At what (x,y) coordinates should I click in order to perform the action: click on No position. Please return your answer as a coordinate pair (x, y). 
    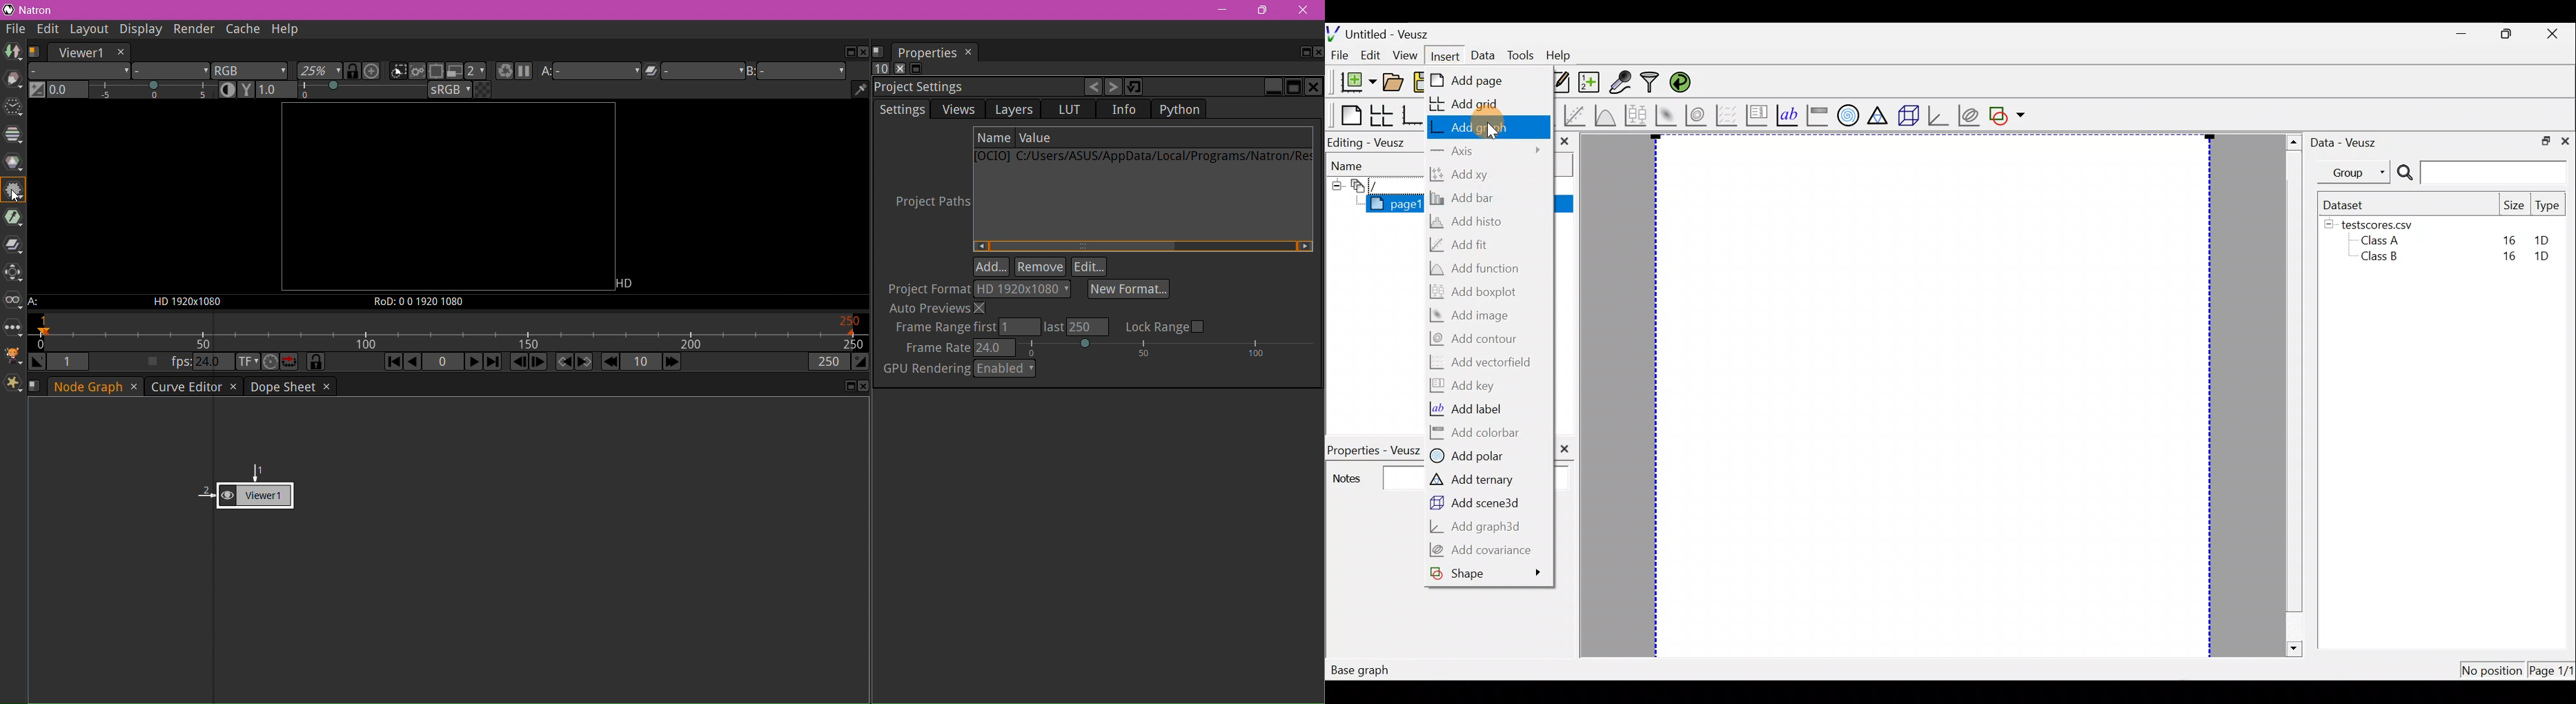
    Looking at the image, I should click on (2492, 667).